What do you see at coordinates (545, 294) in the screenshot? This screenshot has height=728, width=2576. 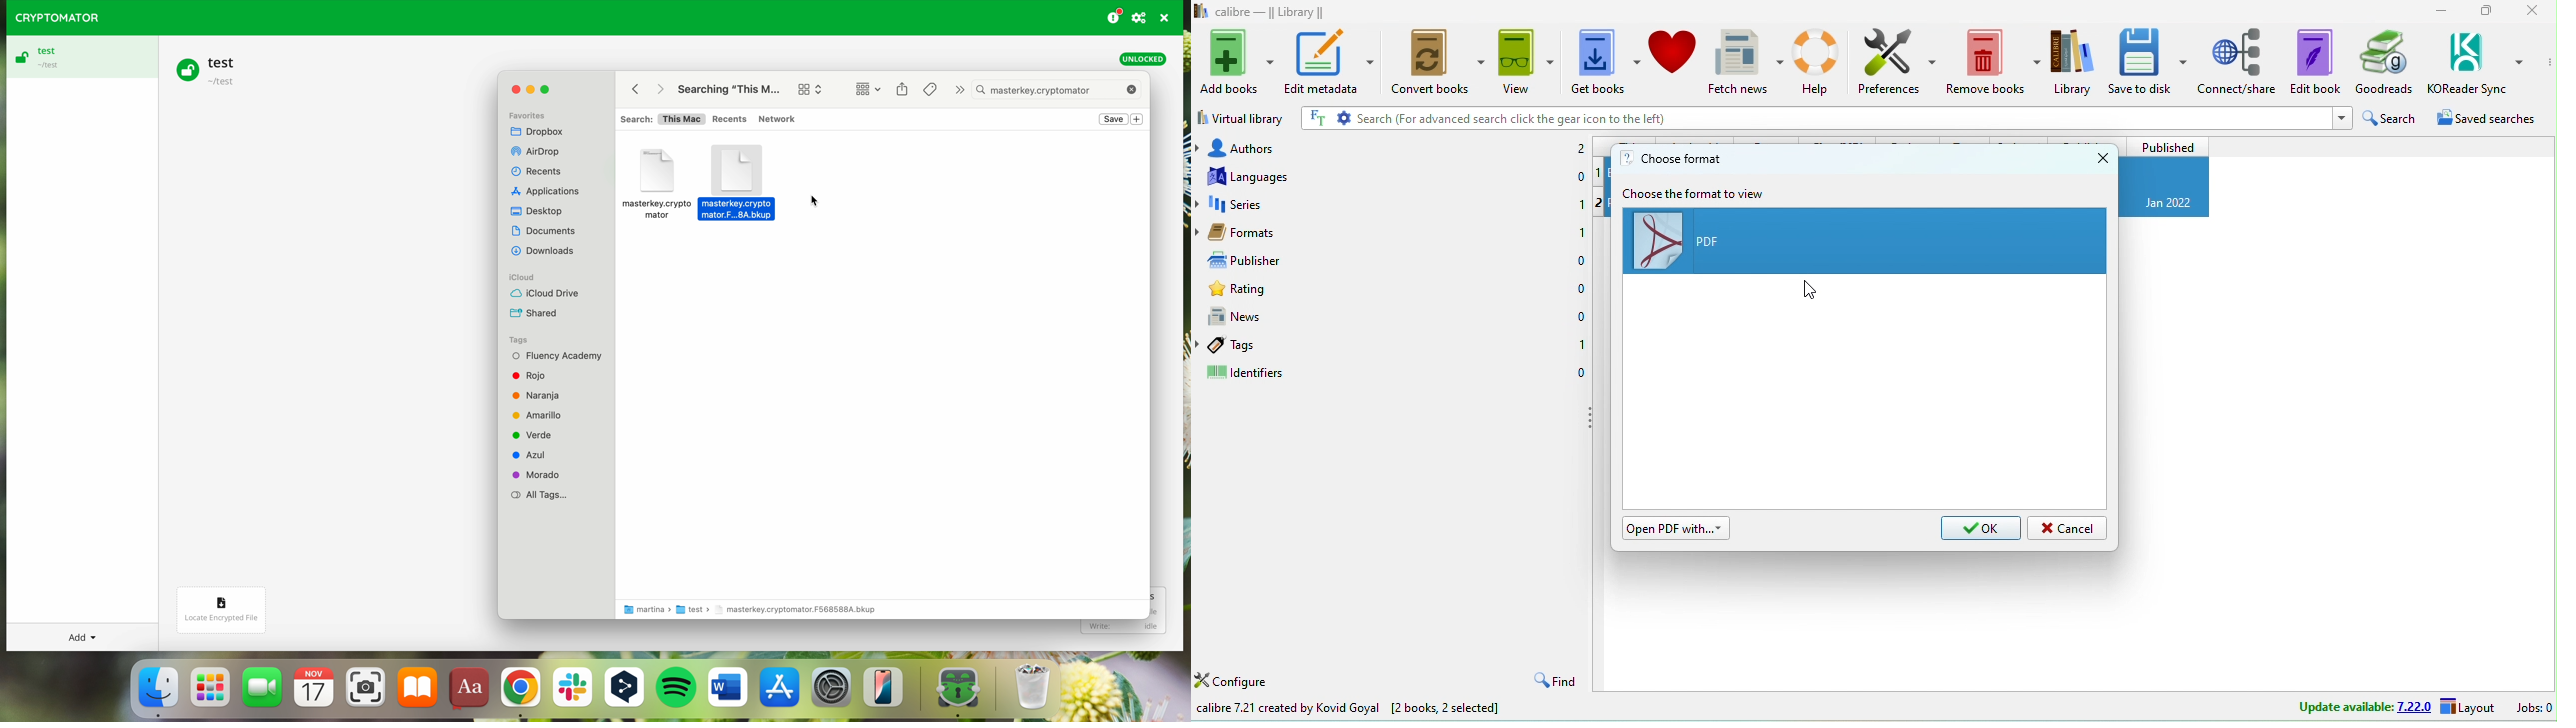 I see `iCloud Drive` at bounding box center [545, 294].